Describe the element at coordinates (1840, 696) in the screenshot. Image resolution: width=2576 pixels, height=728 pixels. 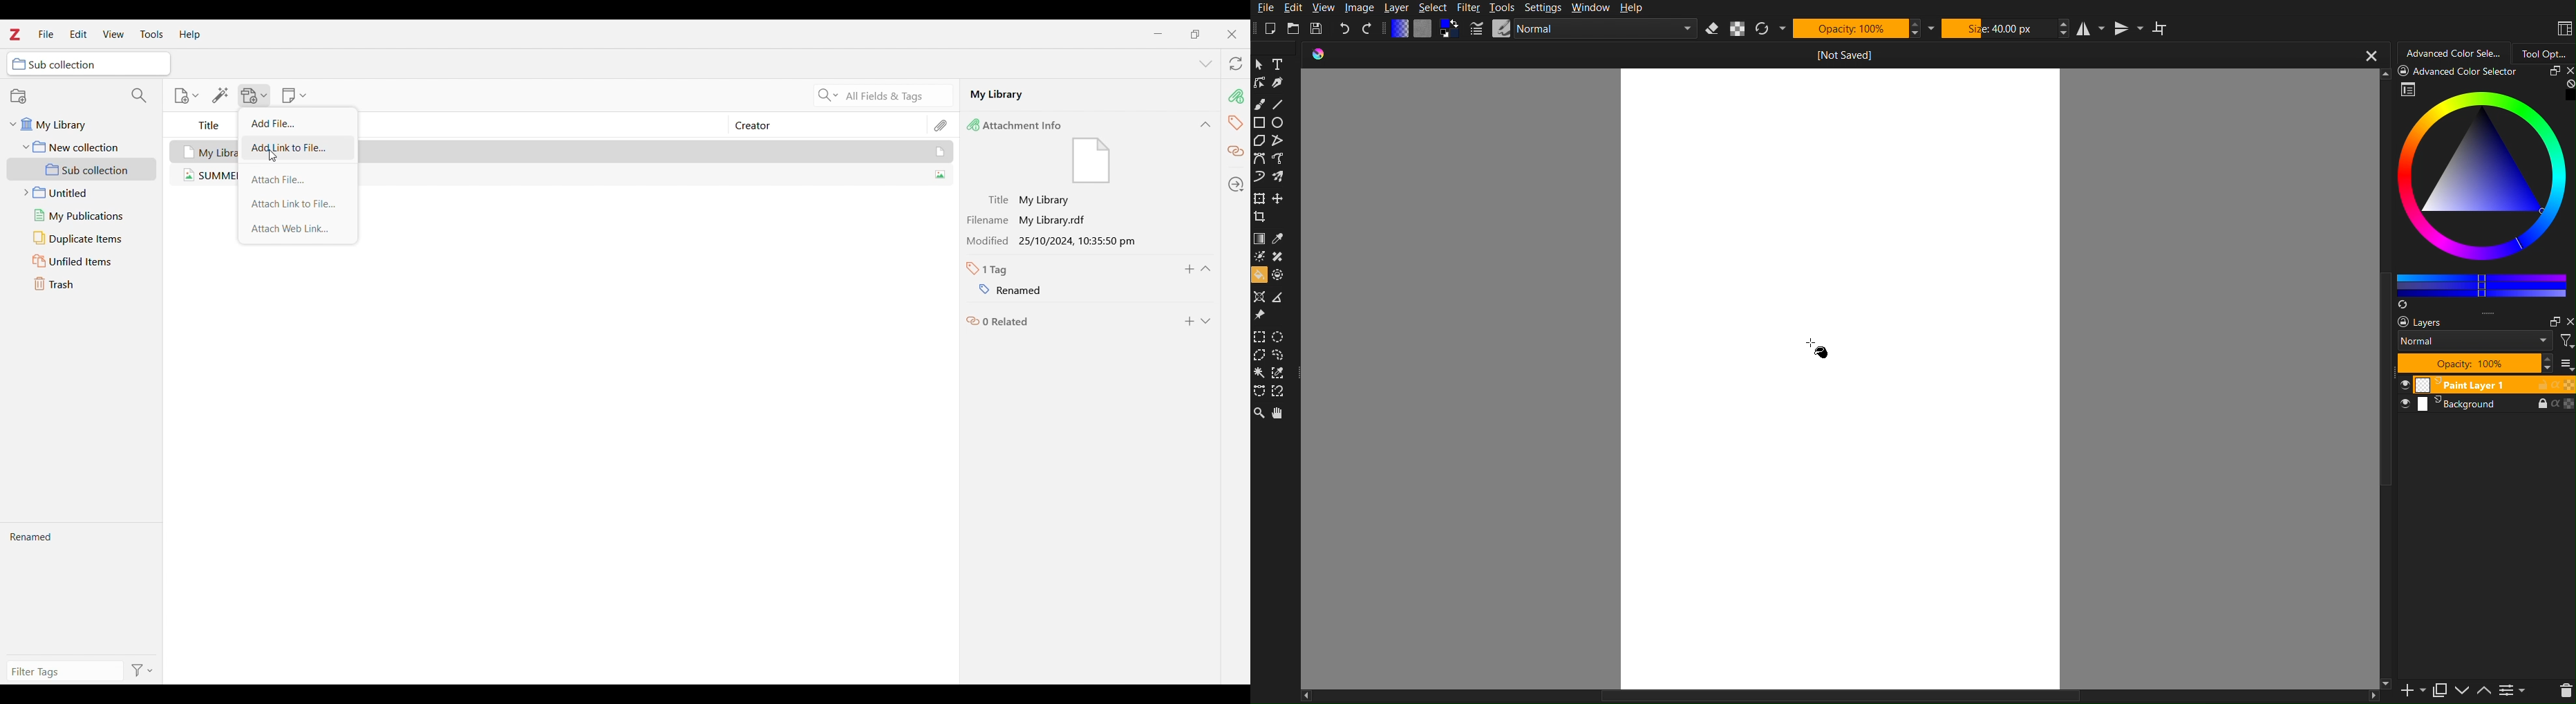
I see `` at that location.